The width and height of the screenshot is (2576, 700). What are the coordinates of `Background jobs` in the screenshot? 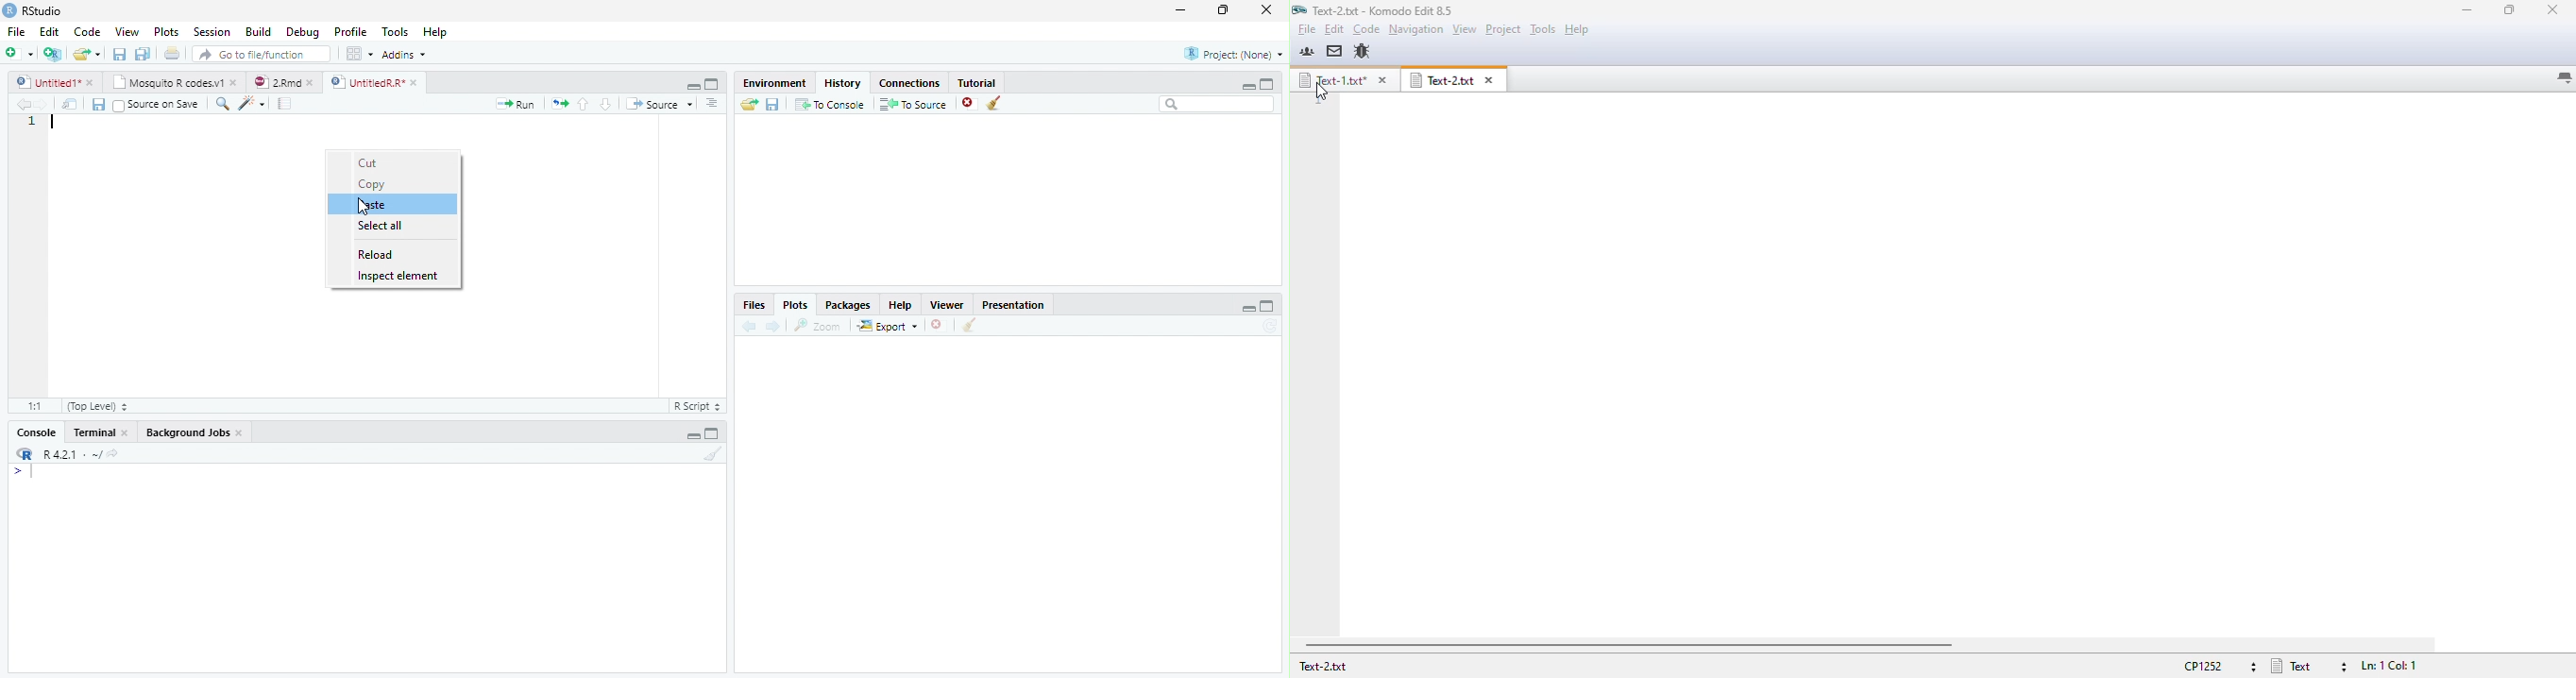 It's located at (195, 432).